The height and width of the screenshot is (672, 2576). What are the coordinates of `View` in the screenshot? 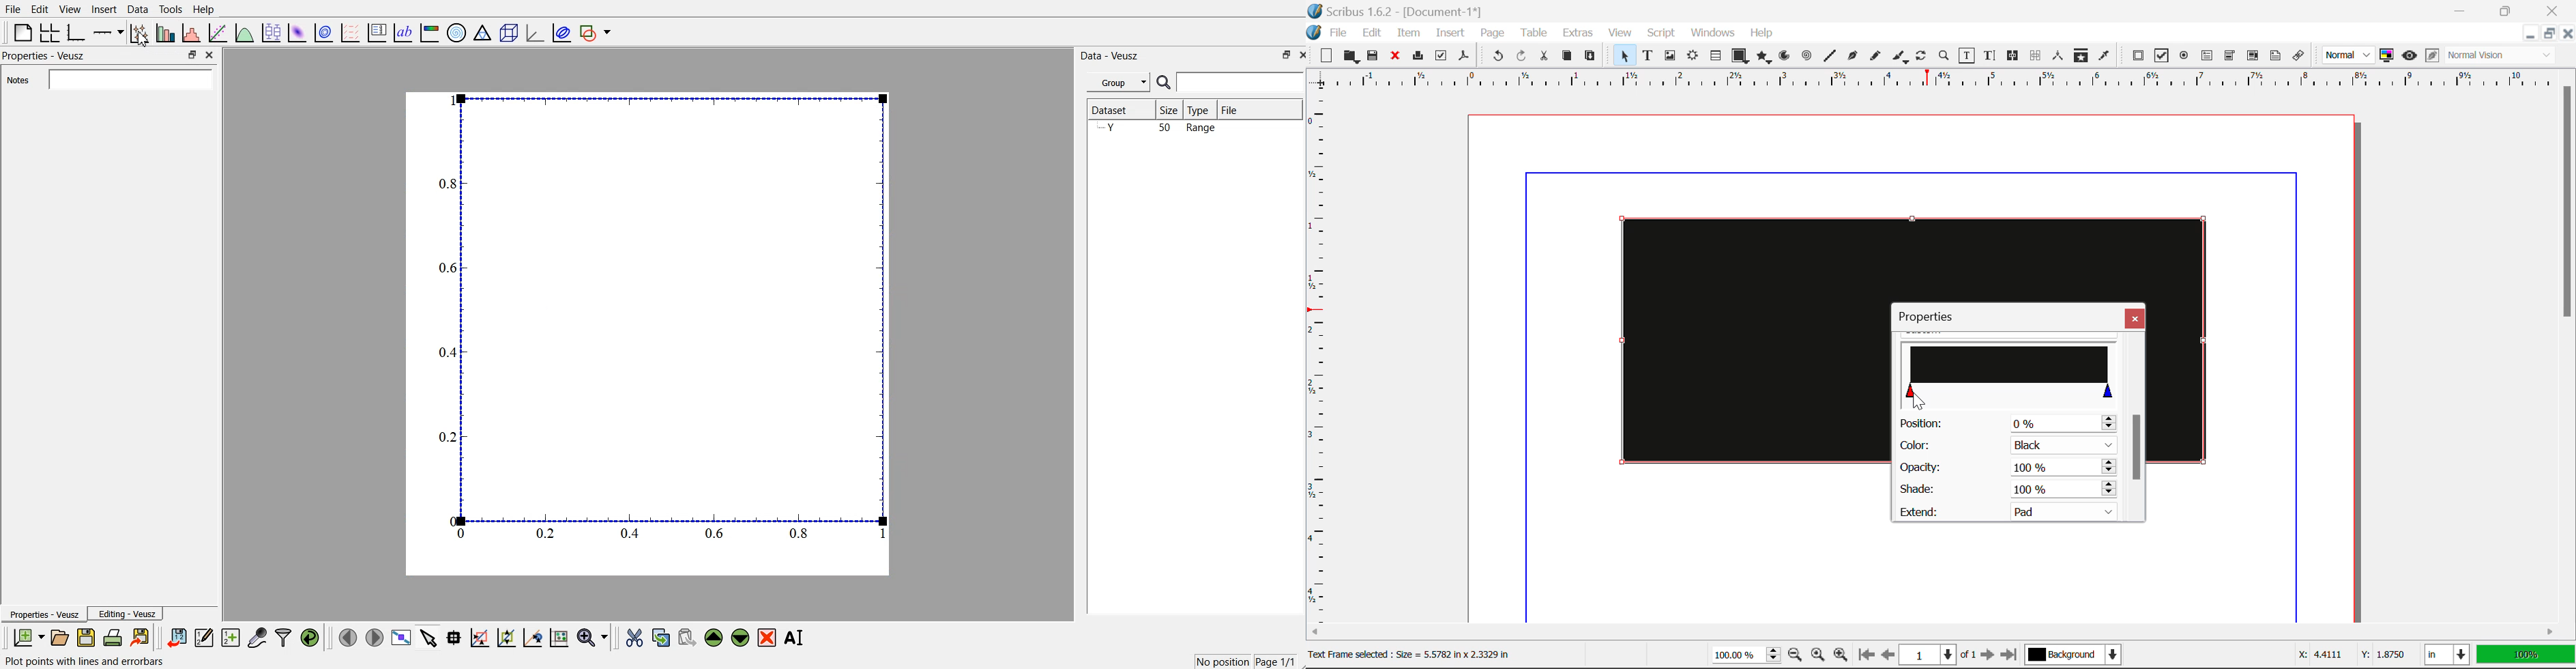 It's located at (1620, 33).